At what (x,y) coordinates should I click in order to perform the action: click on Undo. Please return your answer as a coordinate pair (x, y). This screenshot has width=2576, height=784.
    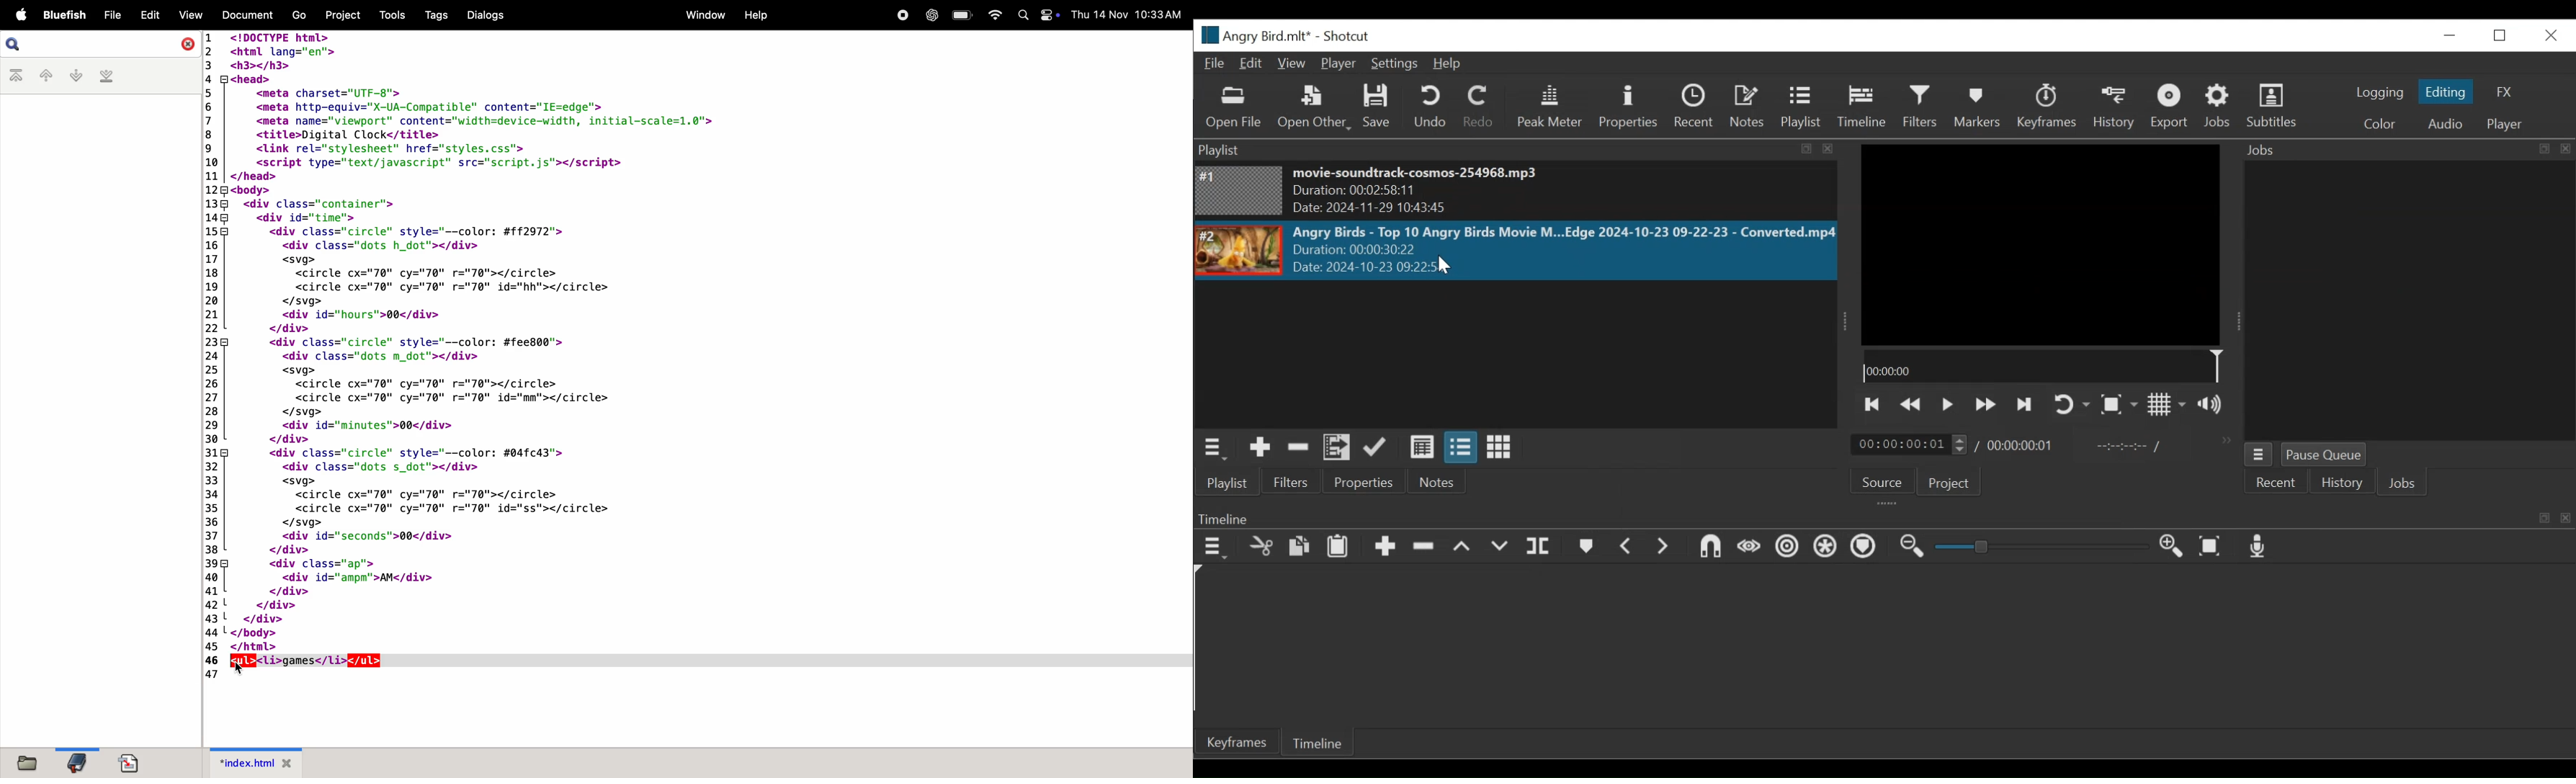
    Looking at the image, I should click on (1431, 107).